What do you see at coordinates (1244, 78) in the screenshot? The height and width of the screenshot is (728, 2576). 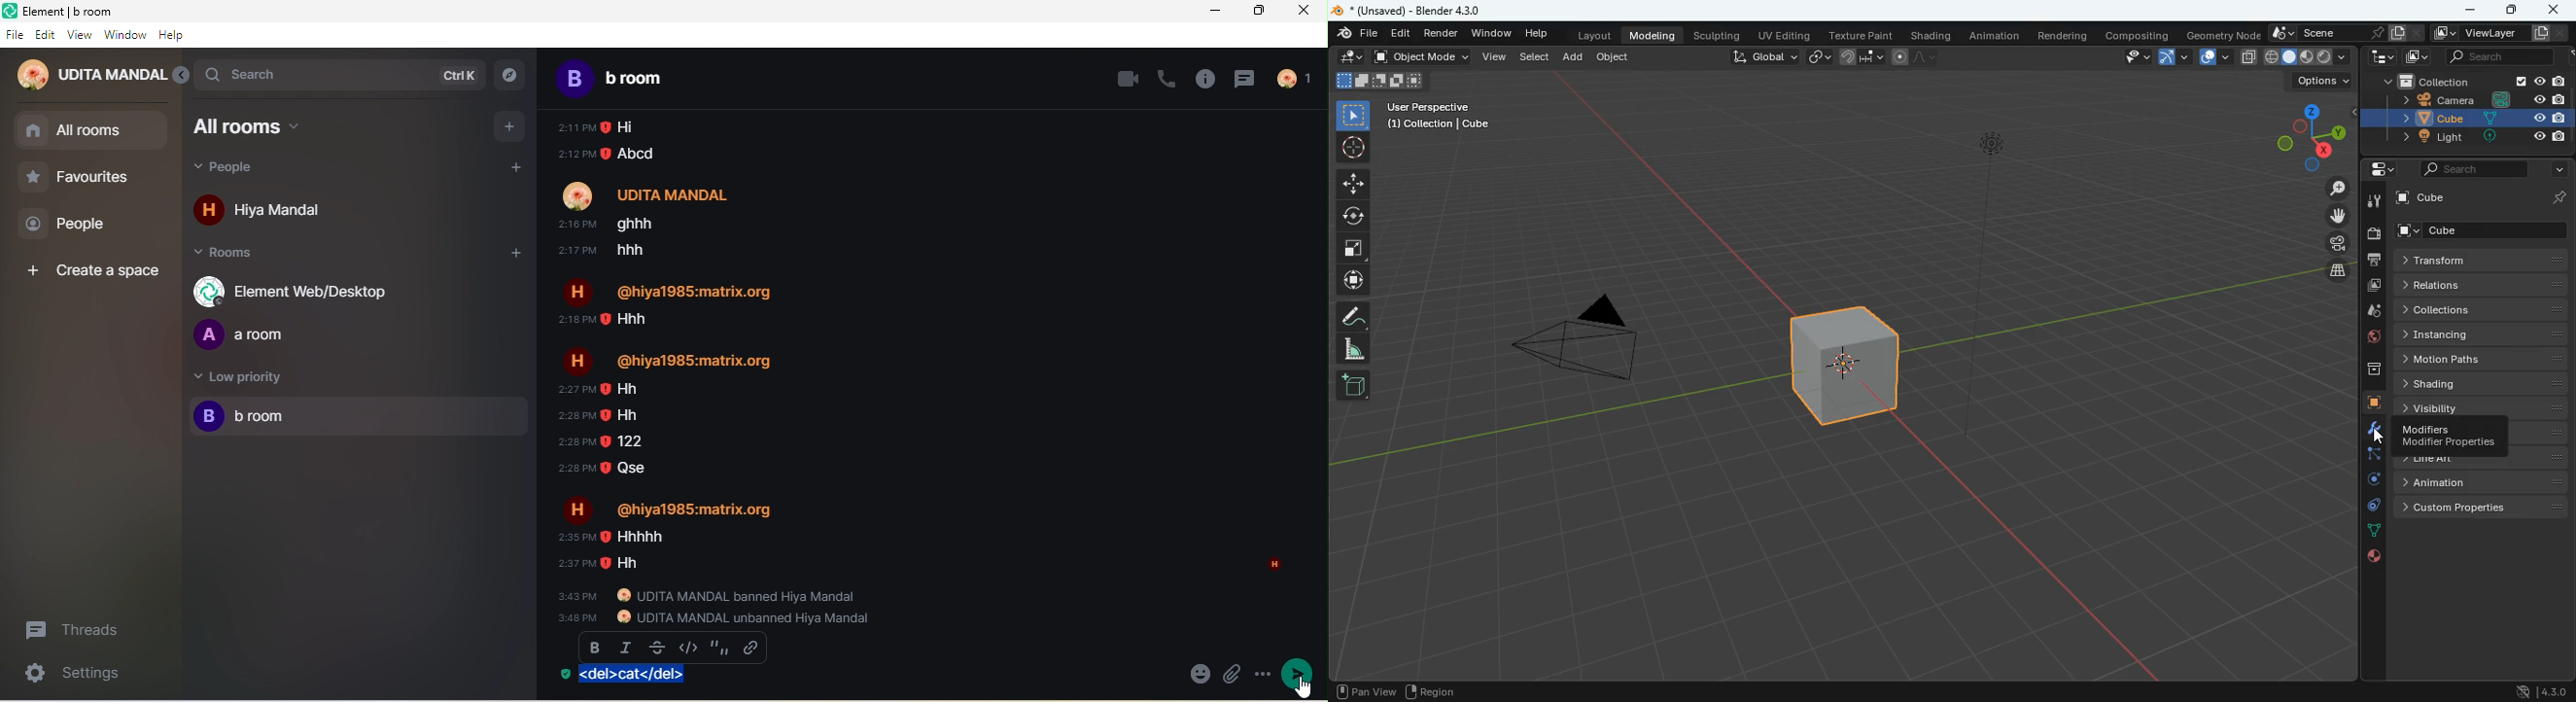 I see `threads` at bounding box center [1244, 78].